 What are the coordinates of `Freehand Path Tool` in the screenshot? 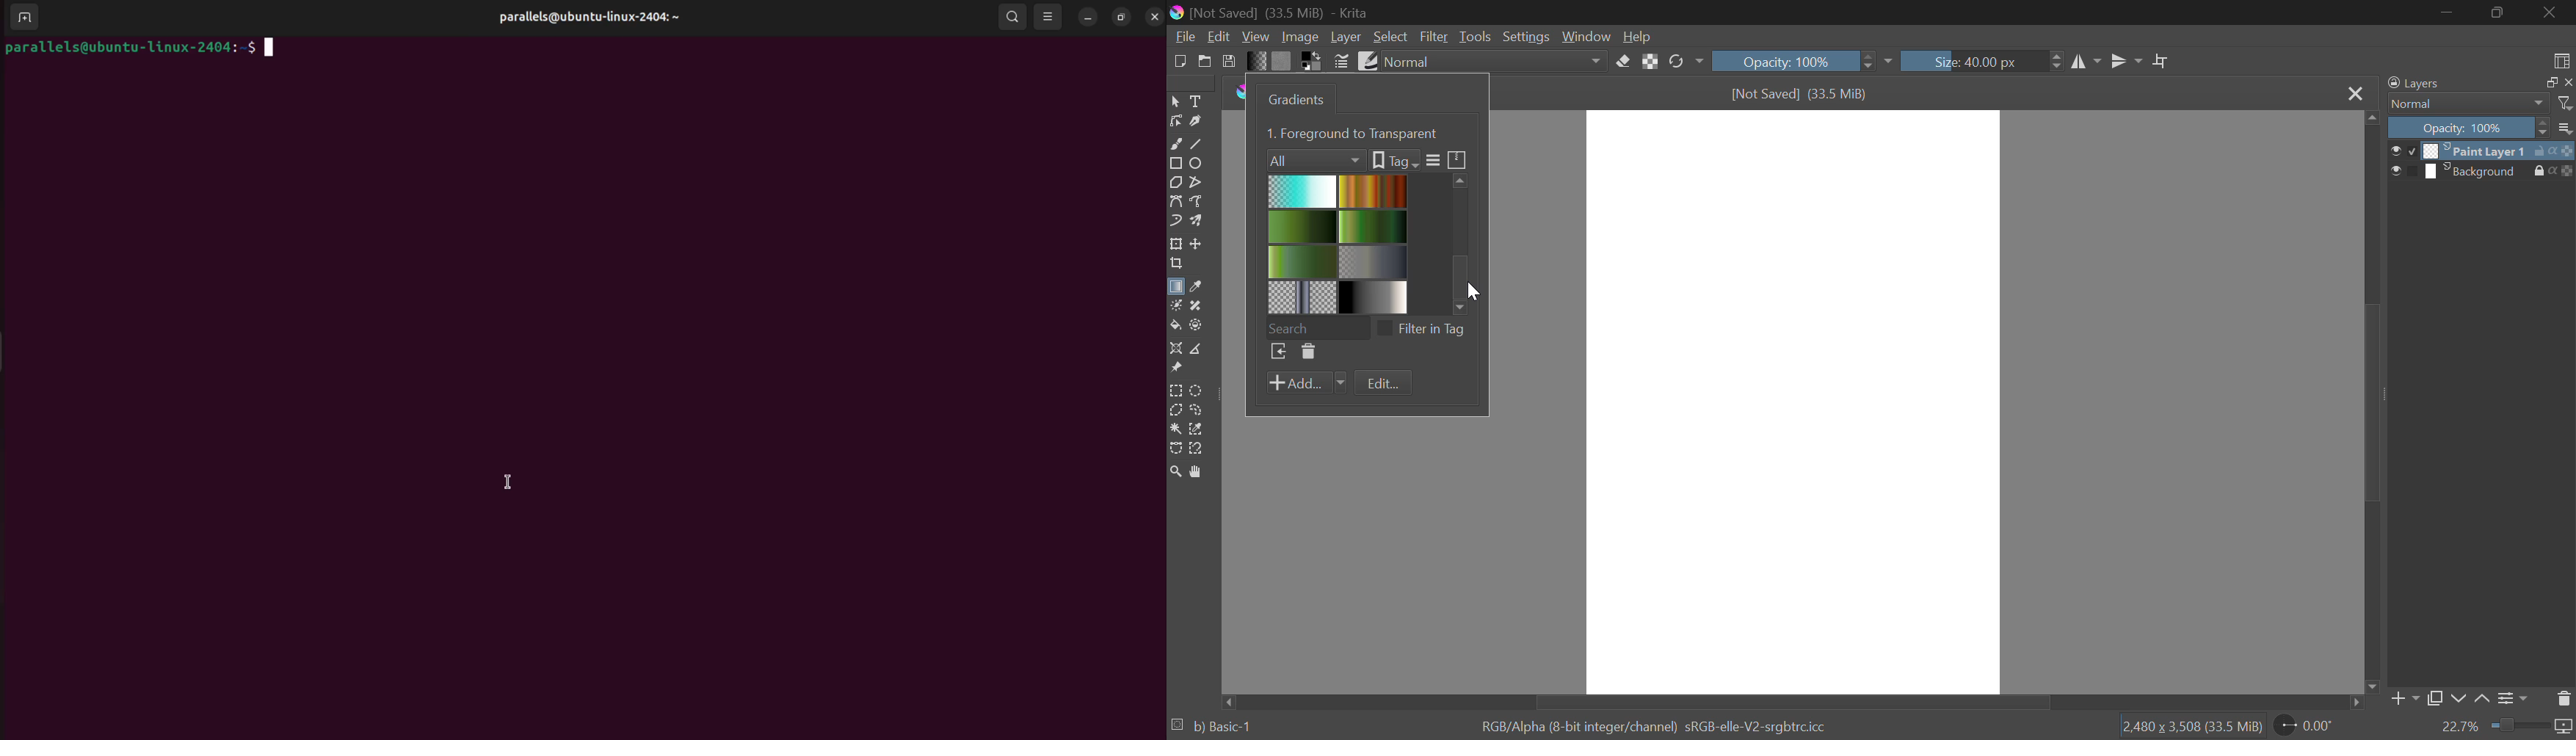 It's located at (1199, 203).